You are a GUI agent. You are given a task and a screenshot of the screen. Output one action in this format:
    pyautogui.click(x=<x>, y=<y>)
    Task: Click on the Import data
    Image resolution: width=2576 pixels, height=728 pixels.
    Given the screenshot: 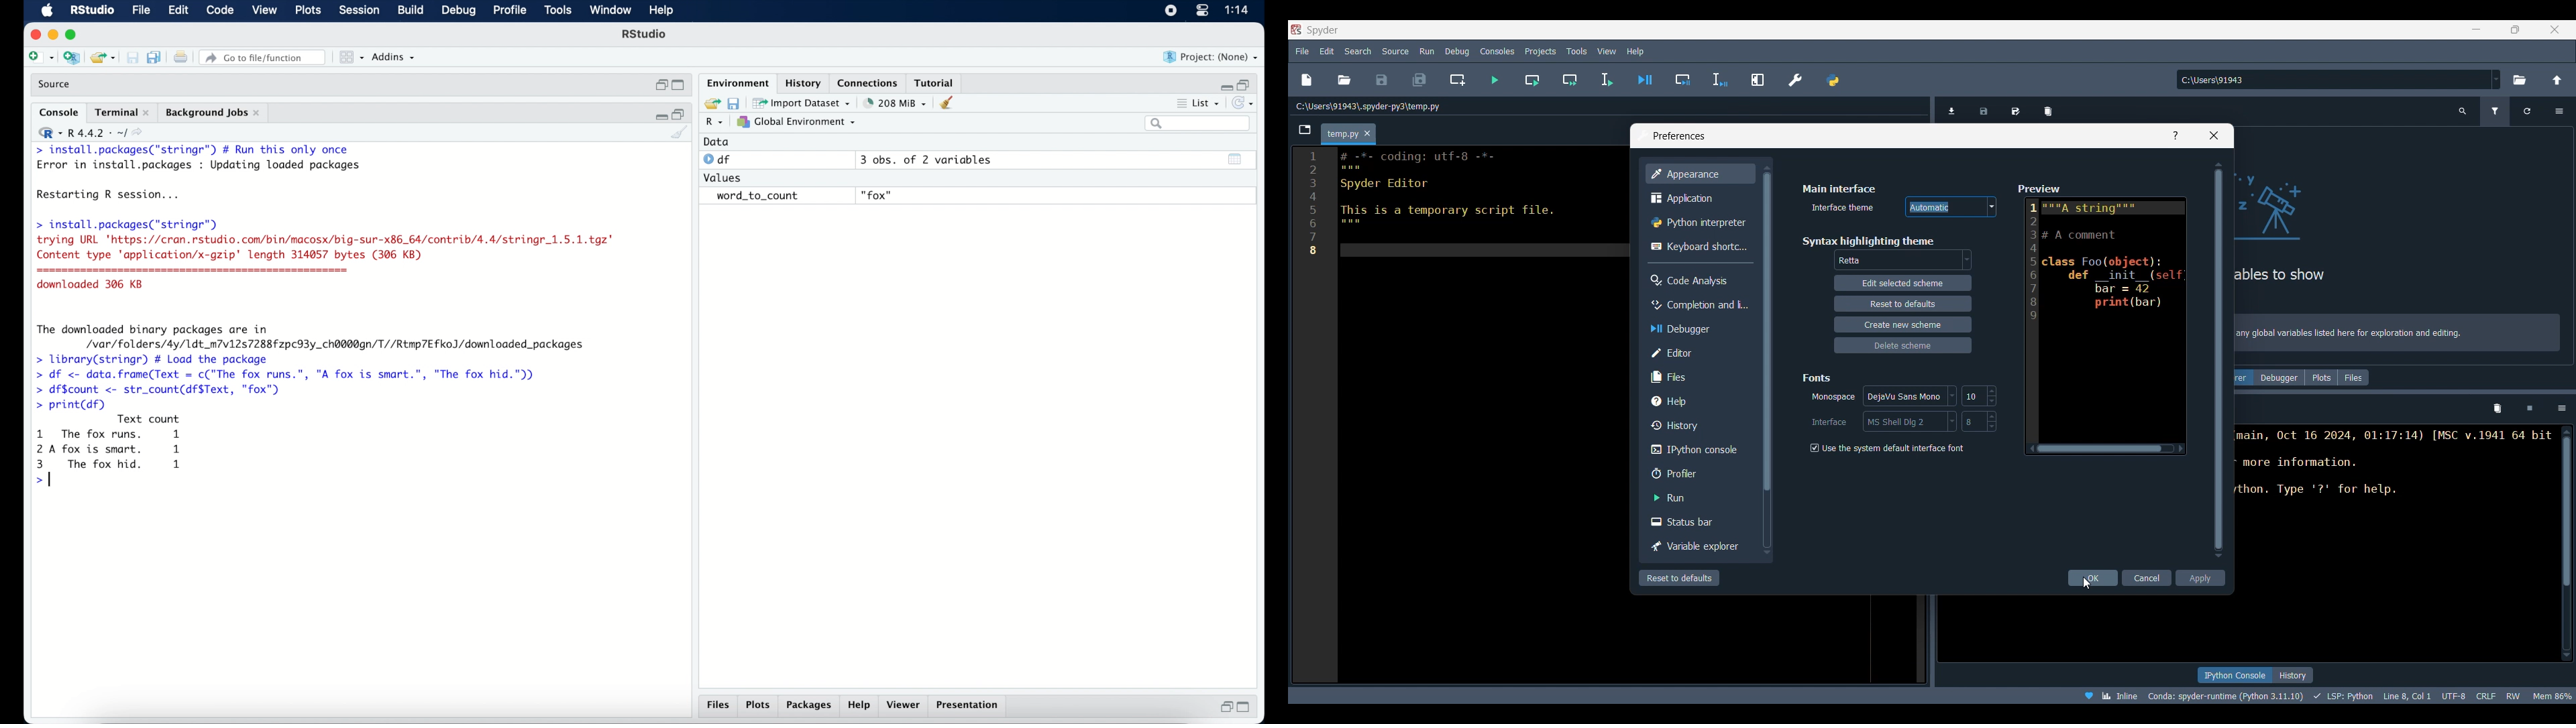 What is the action you would take?
    pyautogui.click(x=1954, y=109)
    